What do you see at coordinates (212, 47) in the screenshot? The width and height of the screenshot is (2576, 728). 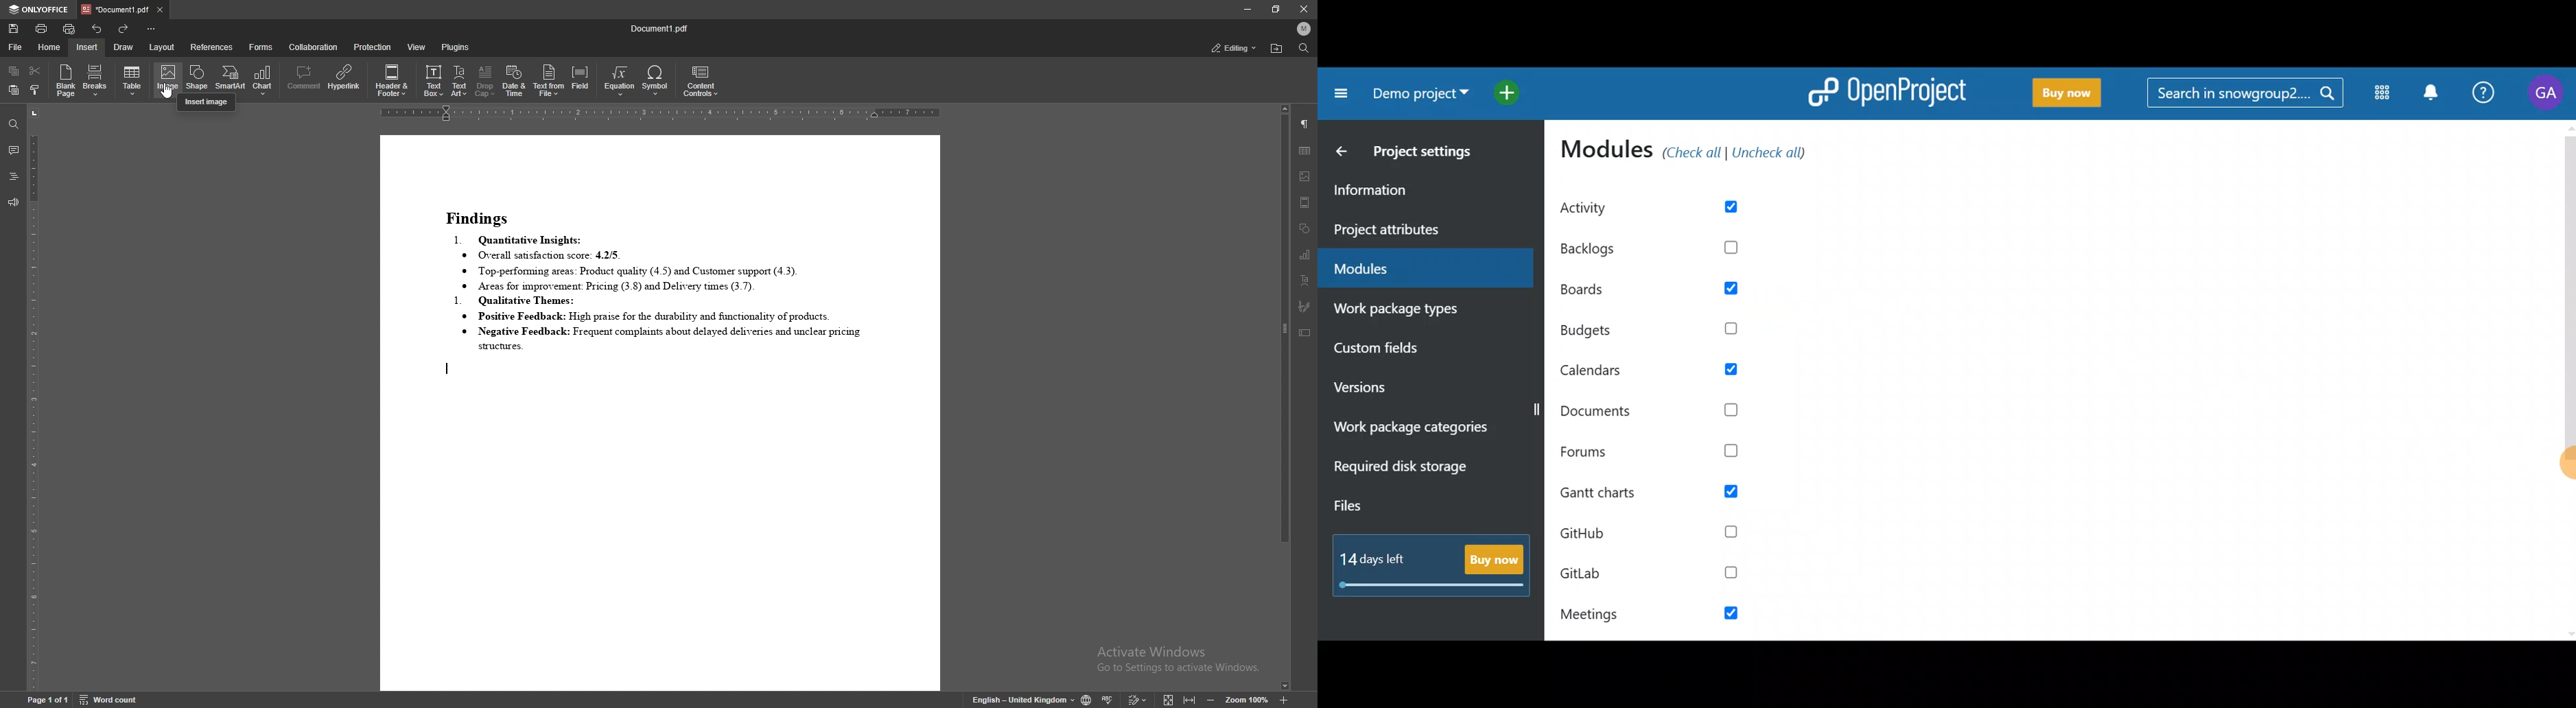 I see `references` at bounding box center [212, 47].